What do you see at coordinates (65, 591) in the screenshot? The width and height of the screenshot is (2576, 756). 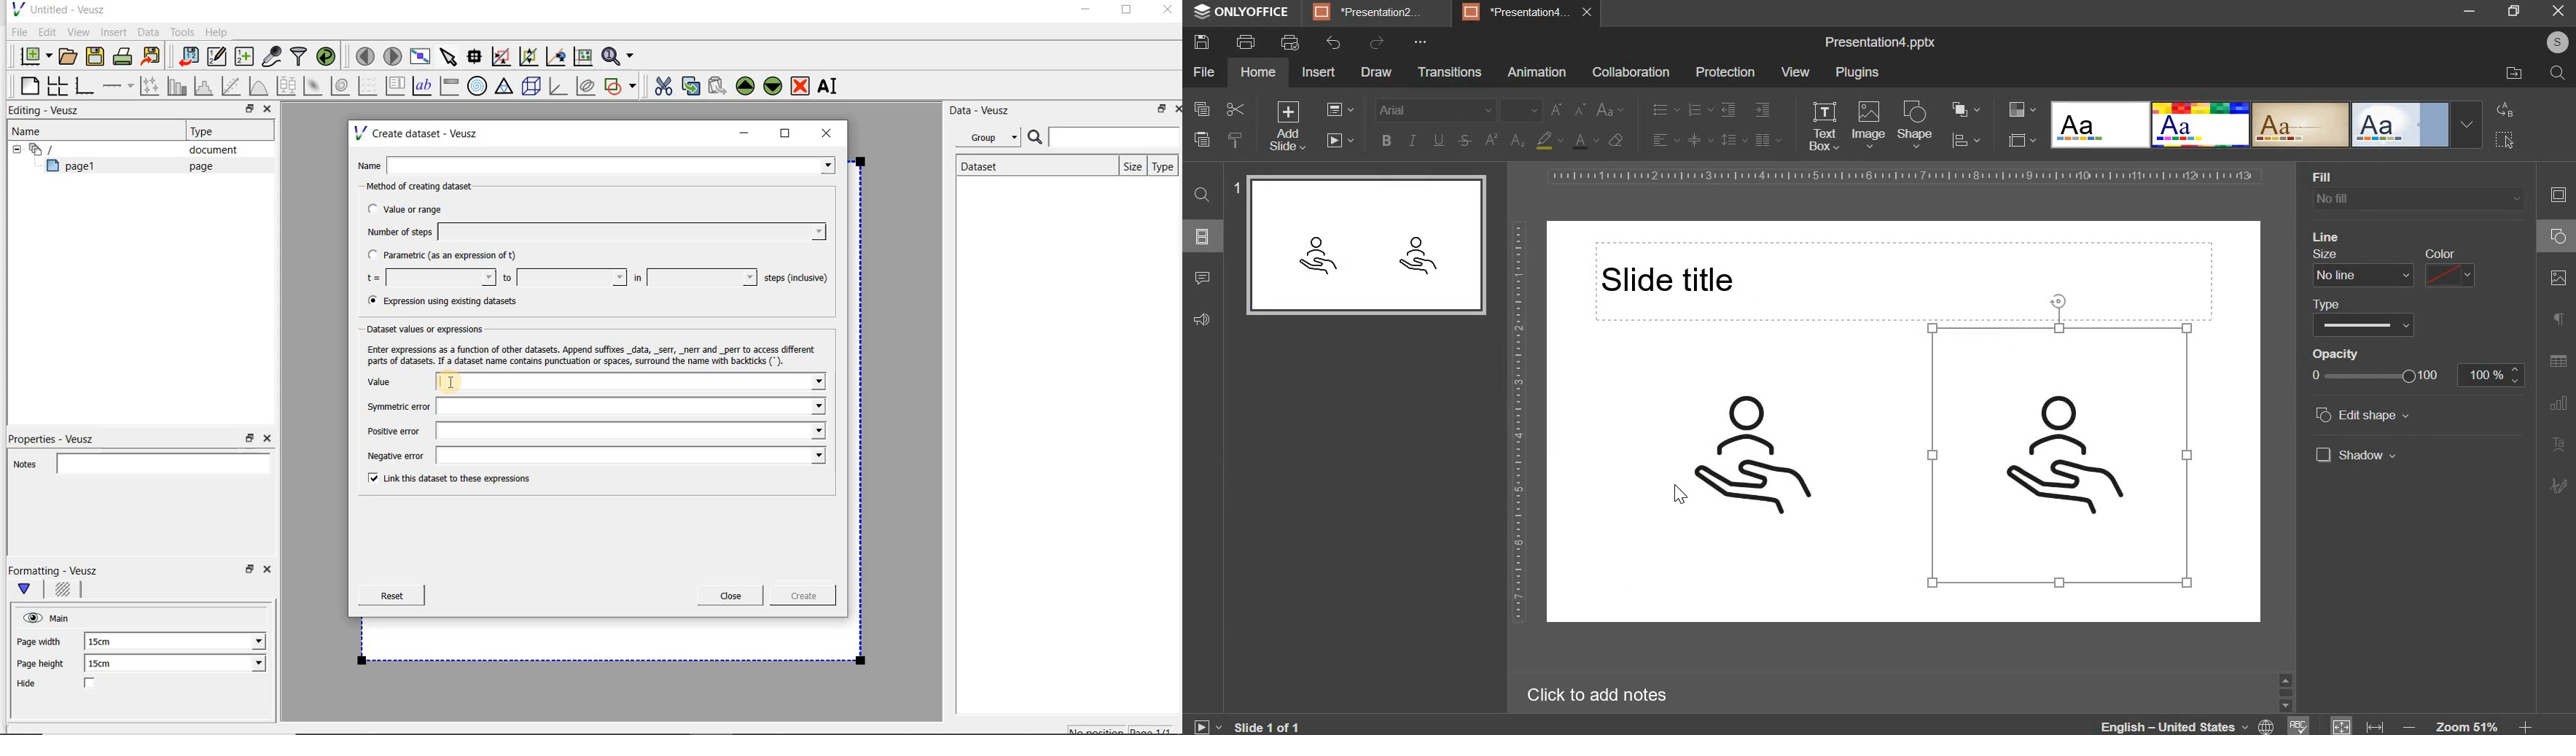 I see `Background` at bounding box center [65, 591].